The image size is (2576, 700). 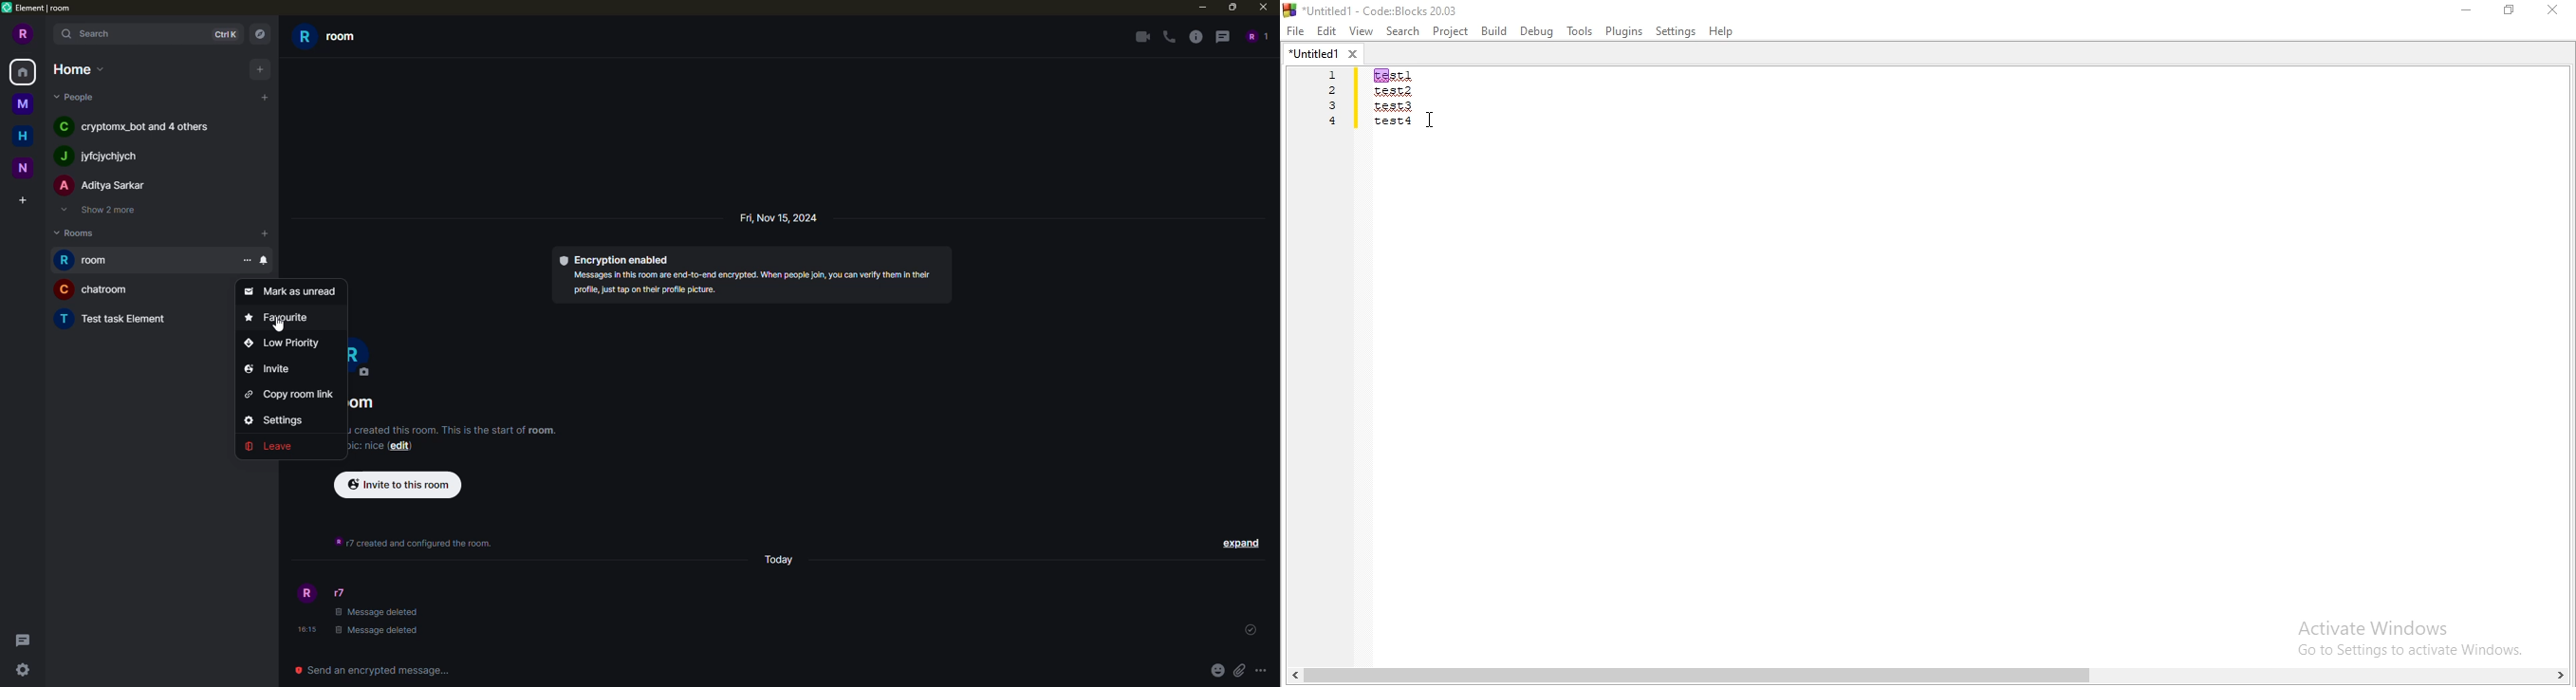 I want to click on add, so click(x=260, y=68).